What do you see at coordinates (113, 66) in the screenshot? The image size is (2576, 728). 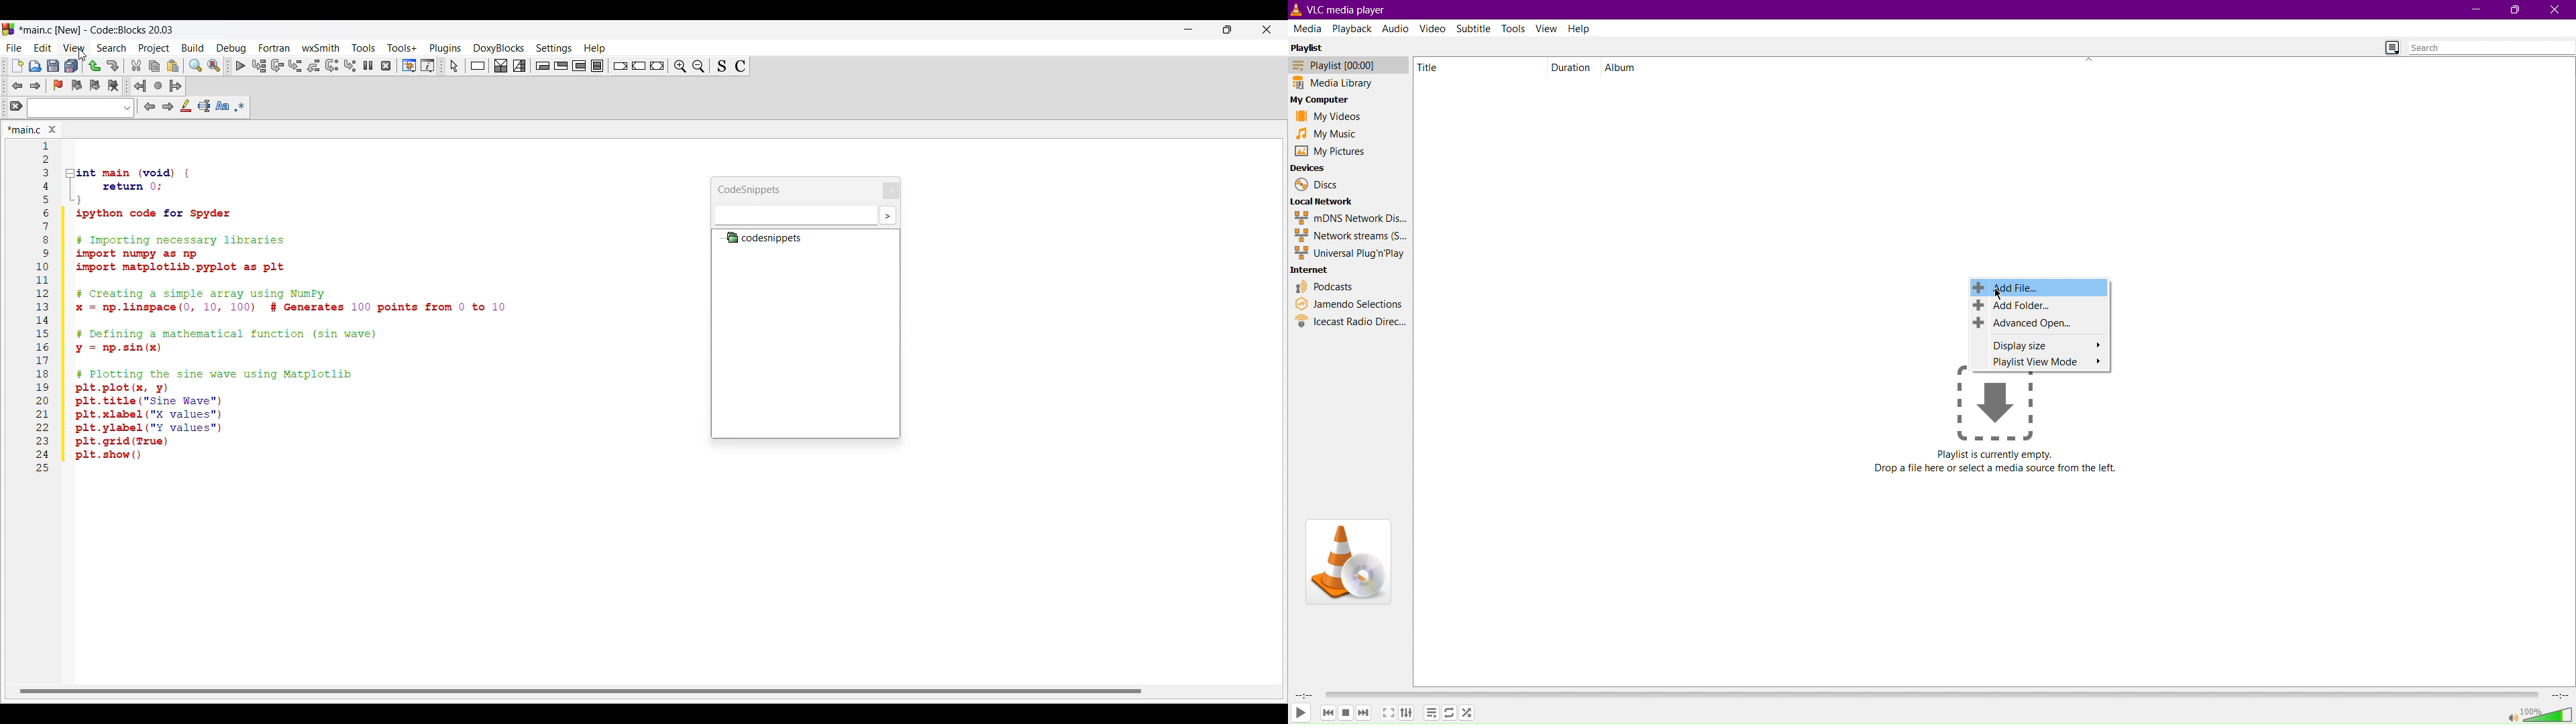 I see `Redo` at bounding box center [113, 66].